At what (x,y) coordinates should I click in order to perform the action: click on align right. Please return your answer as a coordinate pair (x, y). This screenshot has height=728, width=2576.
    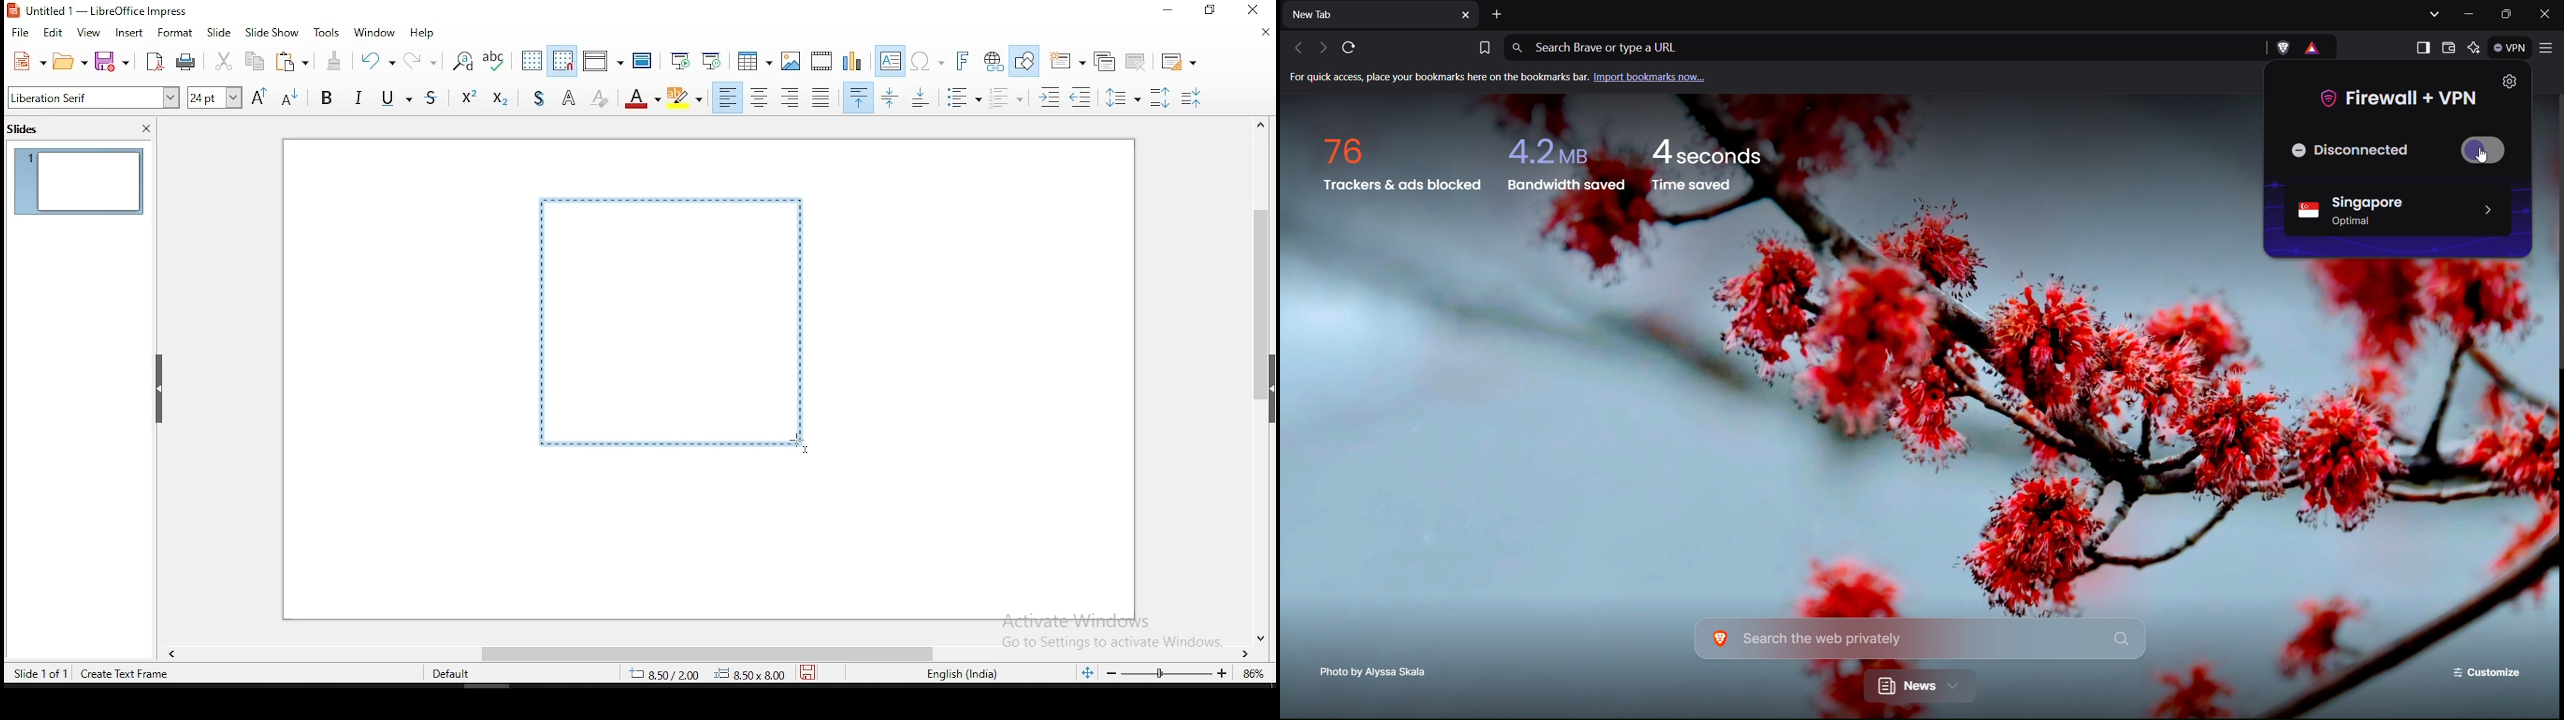
    Looking at the image, I should click on (792, 99).